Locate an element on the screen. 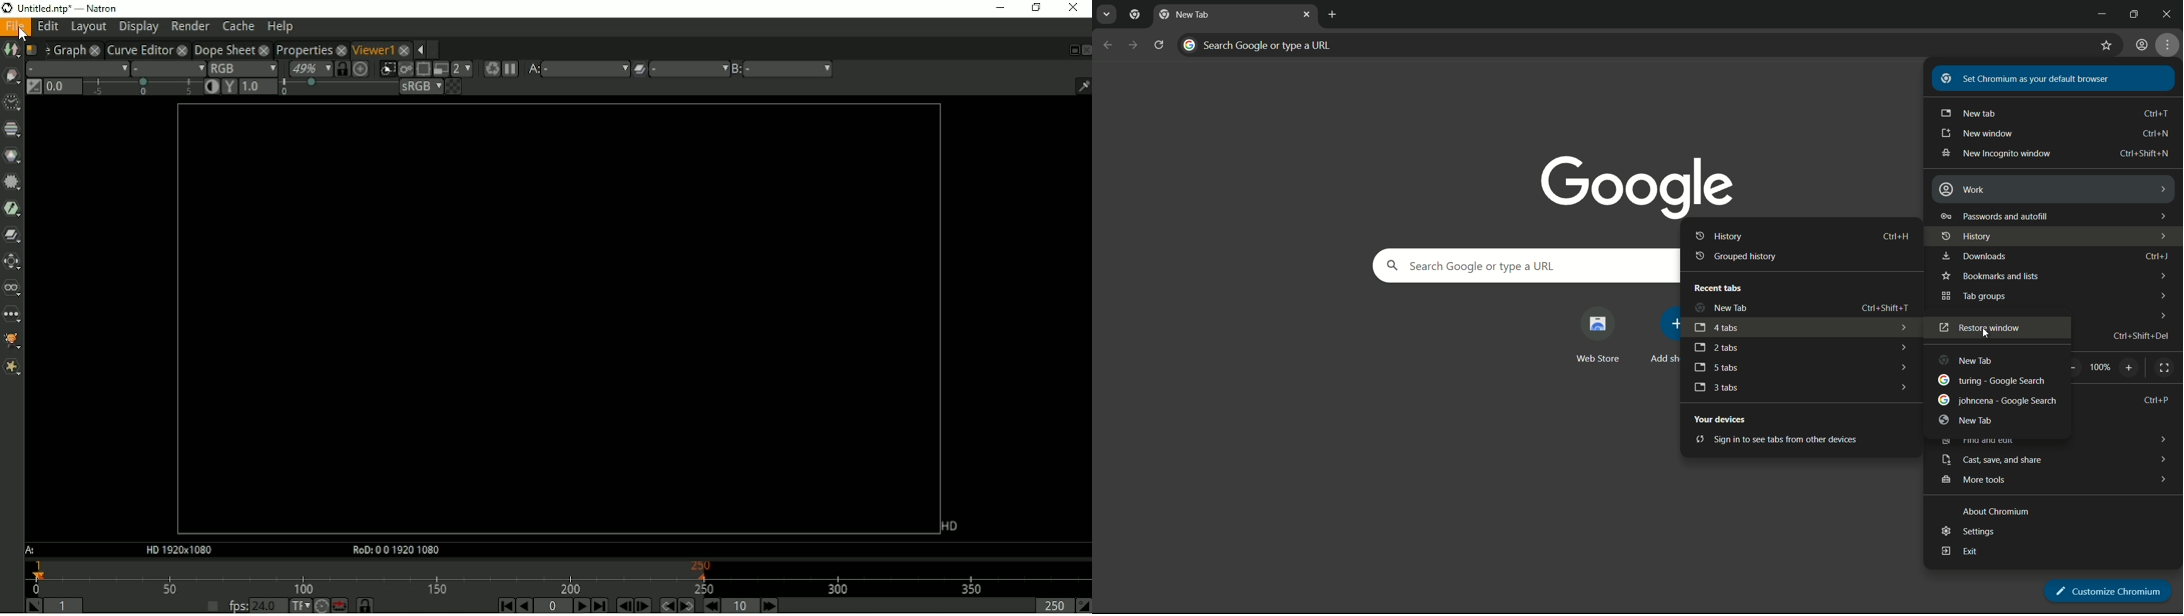  dropdown arrows is located at coordinates (2164, 459).